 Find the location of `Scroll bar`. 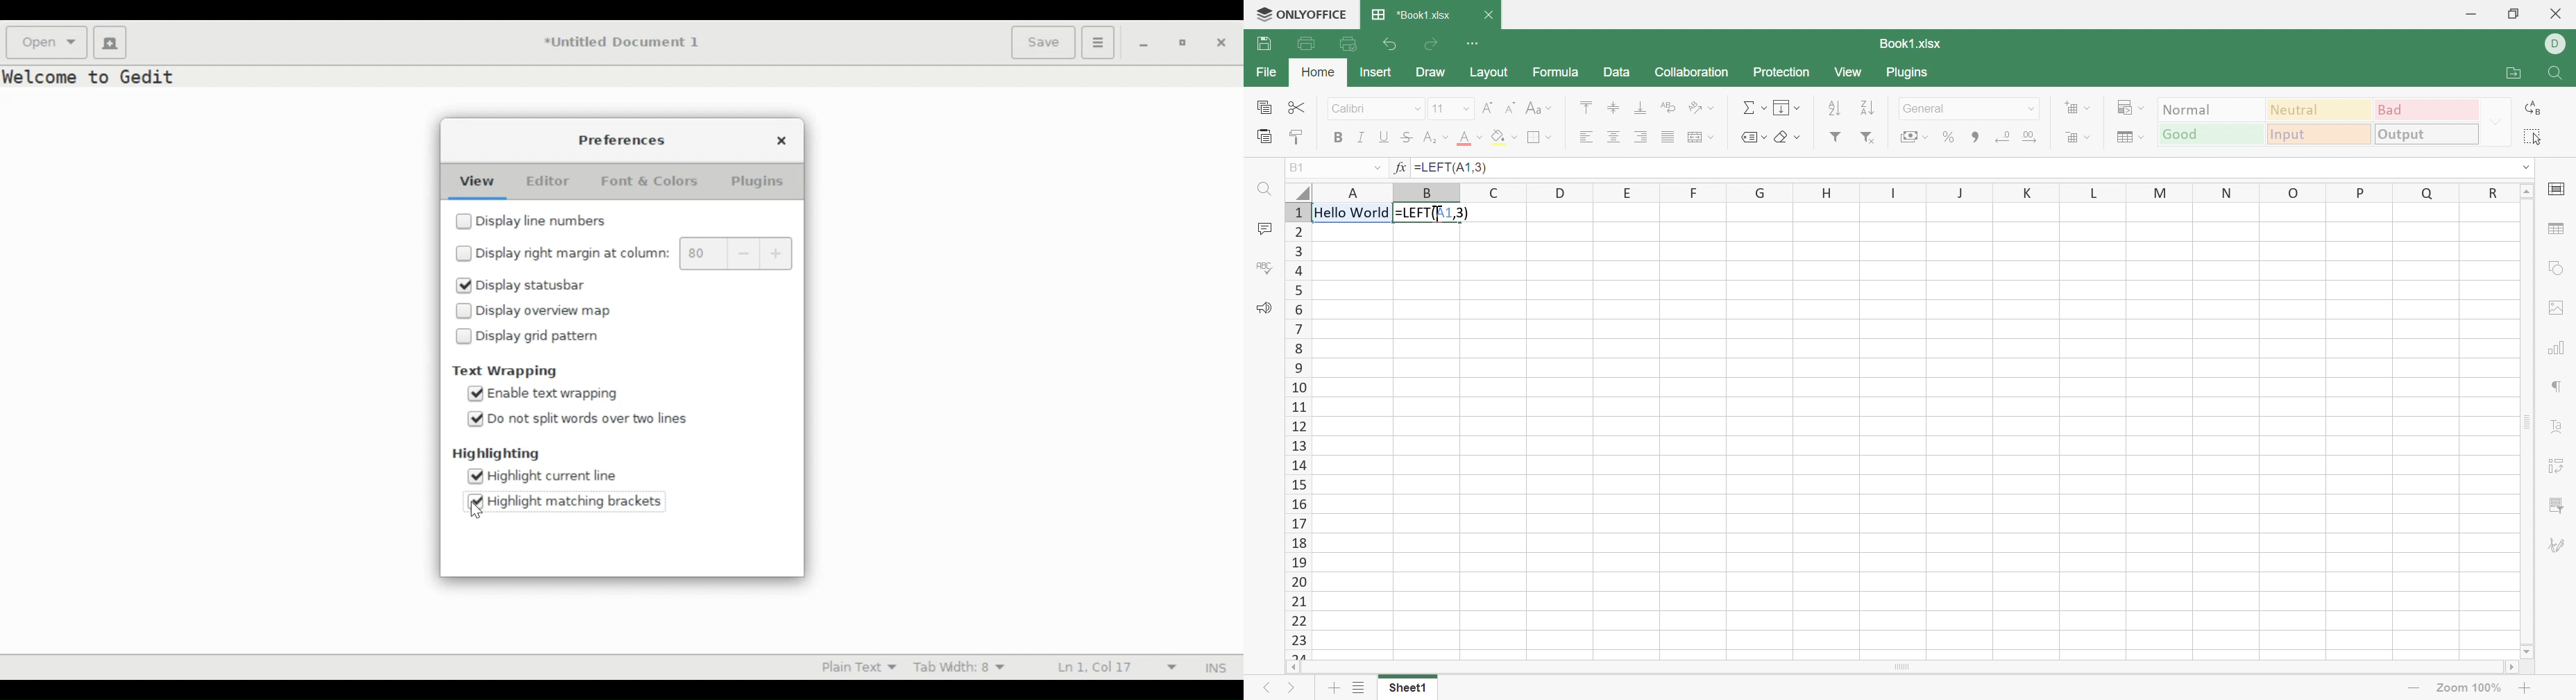

Scroll bar is located at coordinates (1899, 667).